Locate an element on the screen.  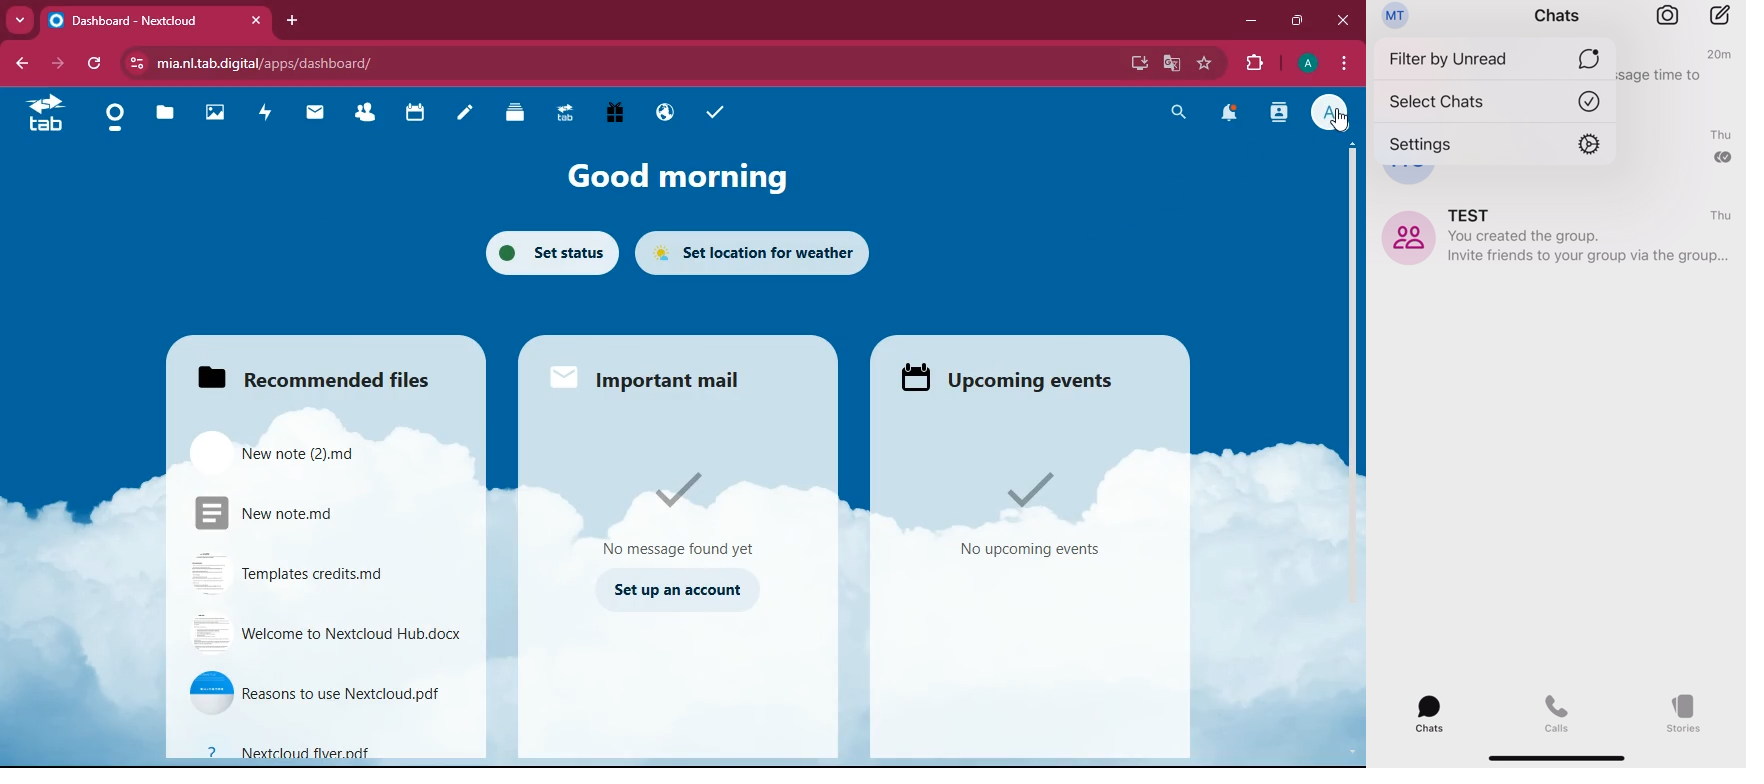
files is located at coordinates (306, 371).